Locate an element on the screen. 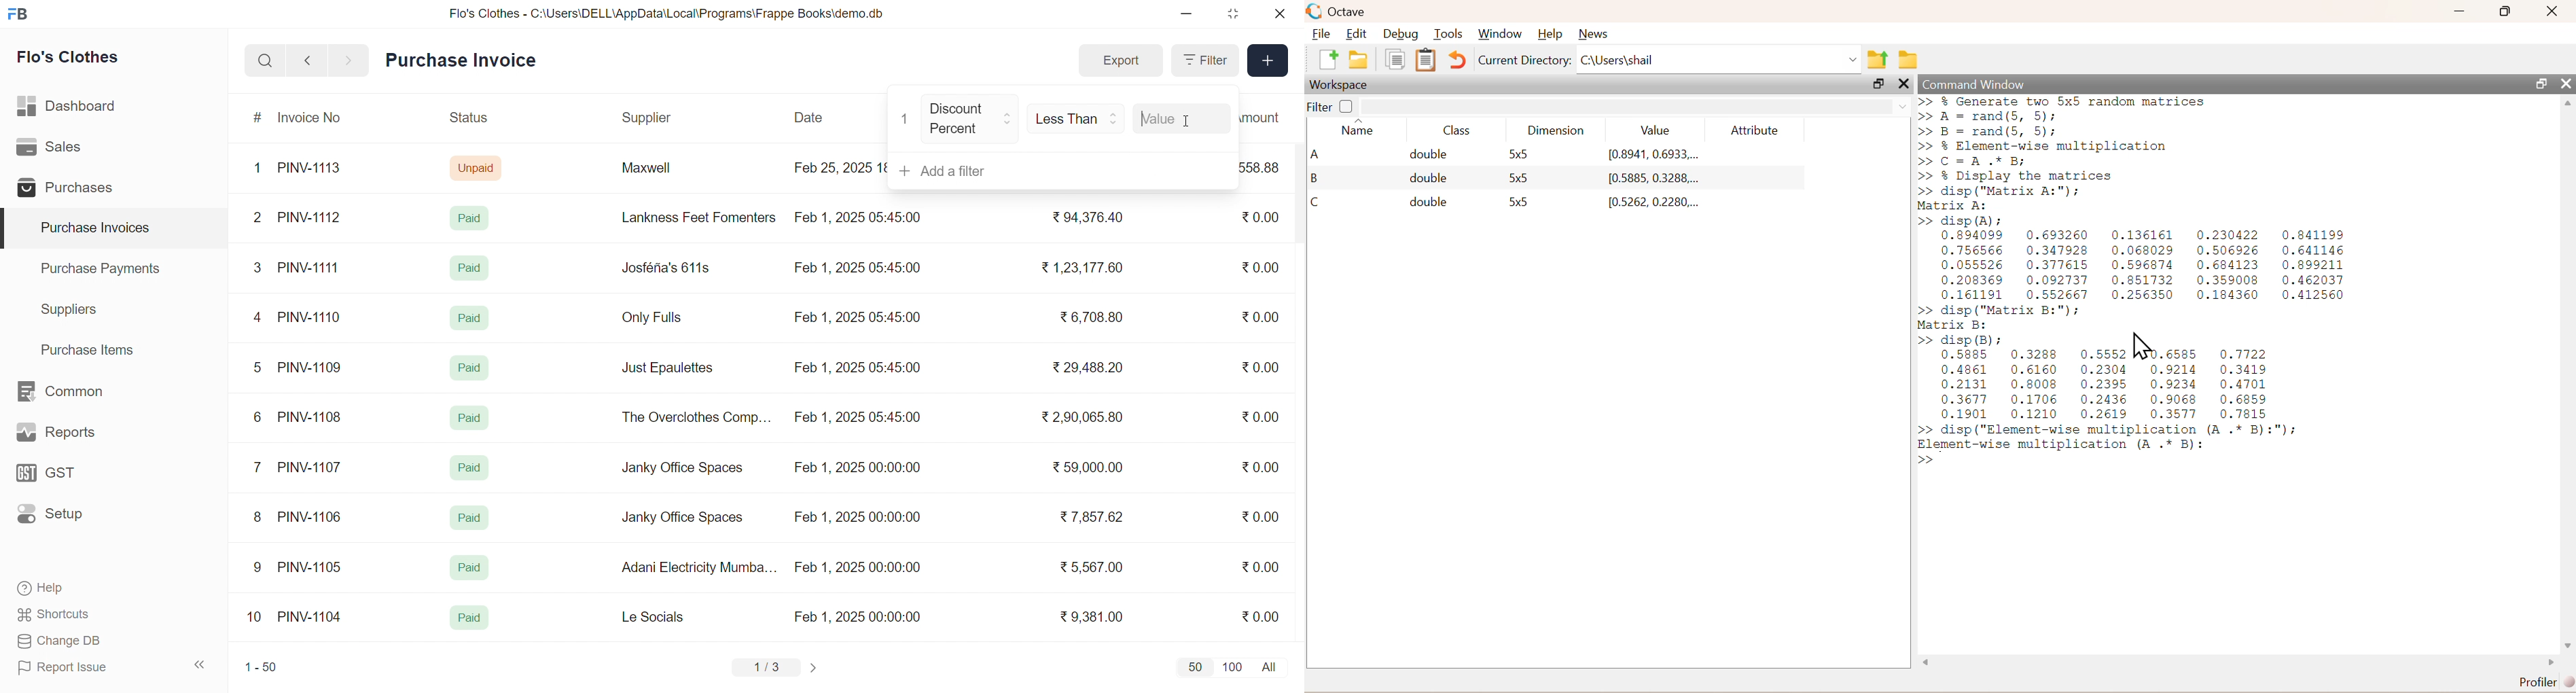 Image resolution: width=2576 pixels, height=700 pixels. ₹0.00 is located at coordinates (1262, 266).